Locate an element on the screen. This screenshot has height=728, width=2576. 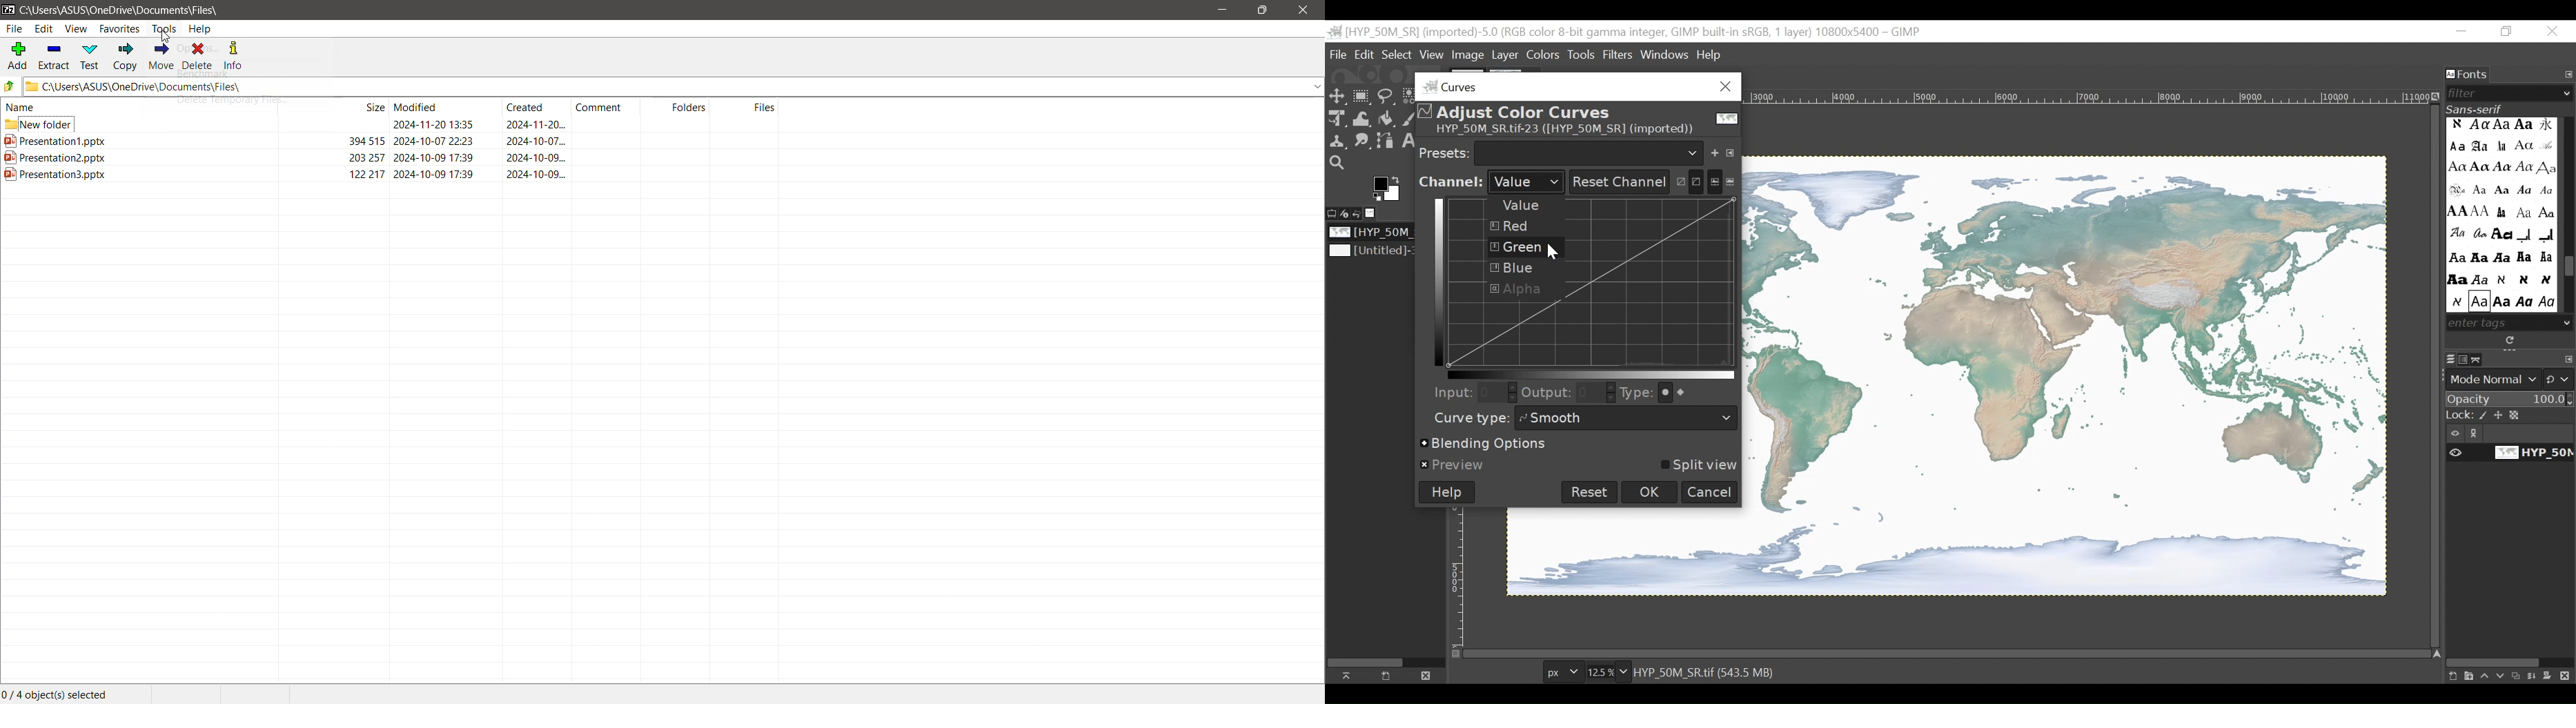
Manage presets is located at coordinates (1733, 151).